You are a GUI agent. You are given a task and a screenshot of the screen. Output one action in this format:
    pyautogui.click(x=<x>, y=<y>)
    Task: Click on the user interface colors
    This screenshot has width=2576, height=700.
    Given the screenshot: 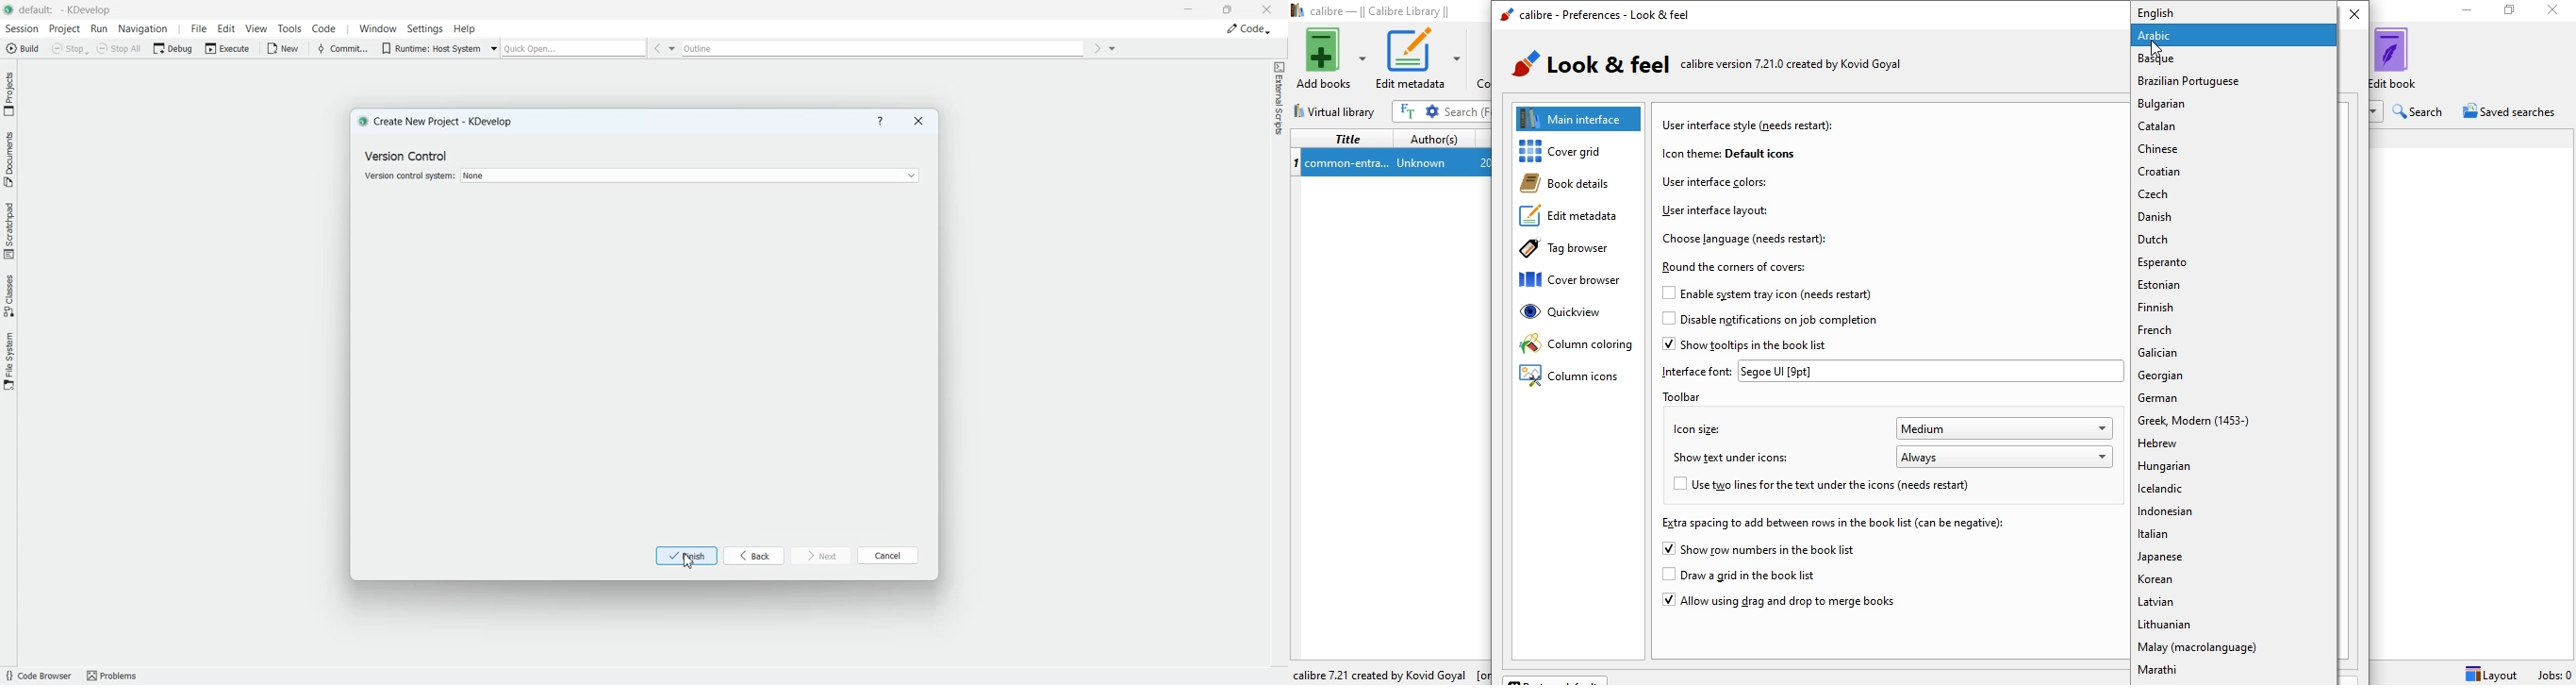 What is the action you would take?
    pyautogui.click(x=1714, y=180)
    